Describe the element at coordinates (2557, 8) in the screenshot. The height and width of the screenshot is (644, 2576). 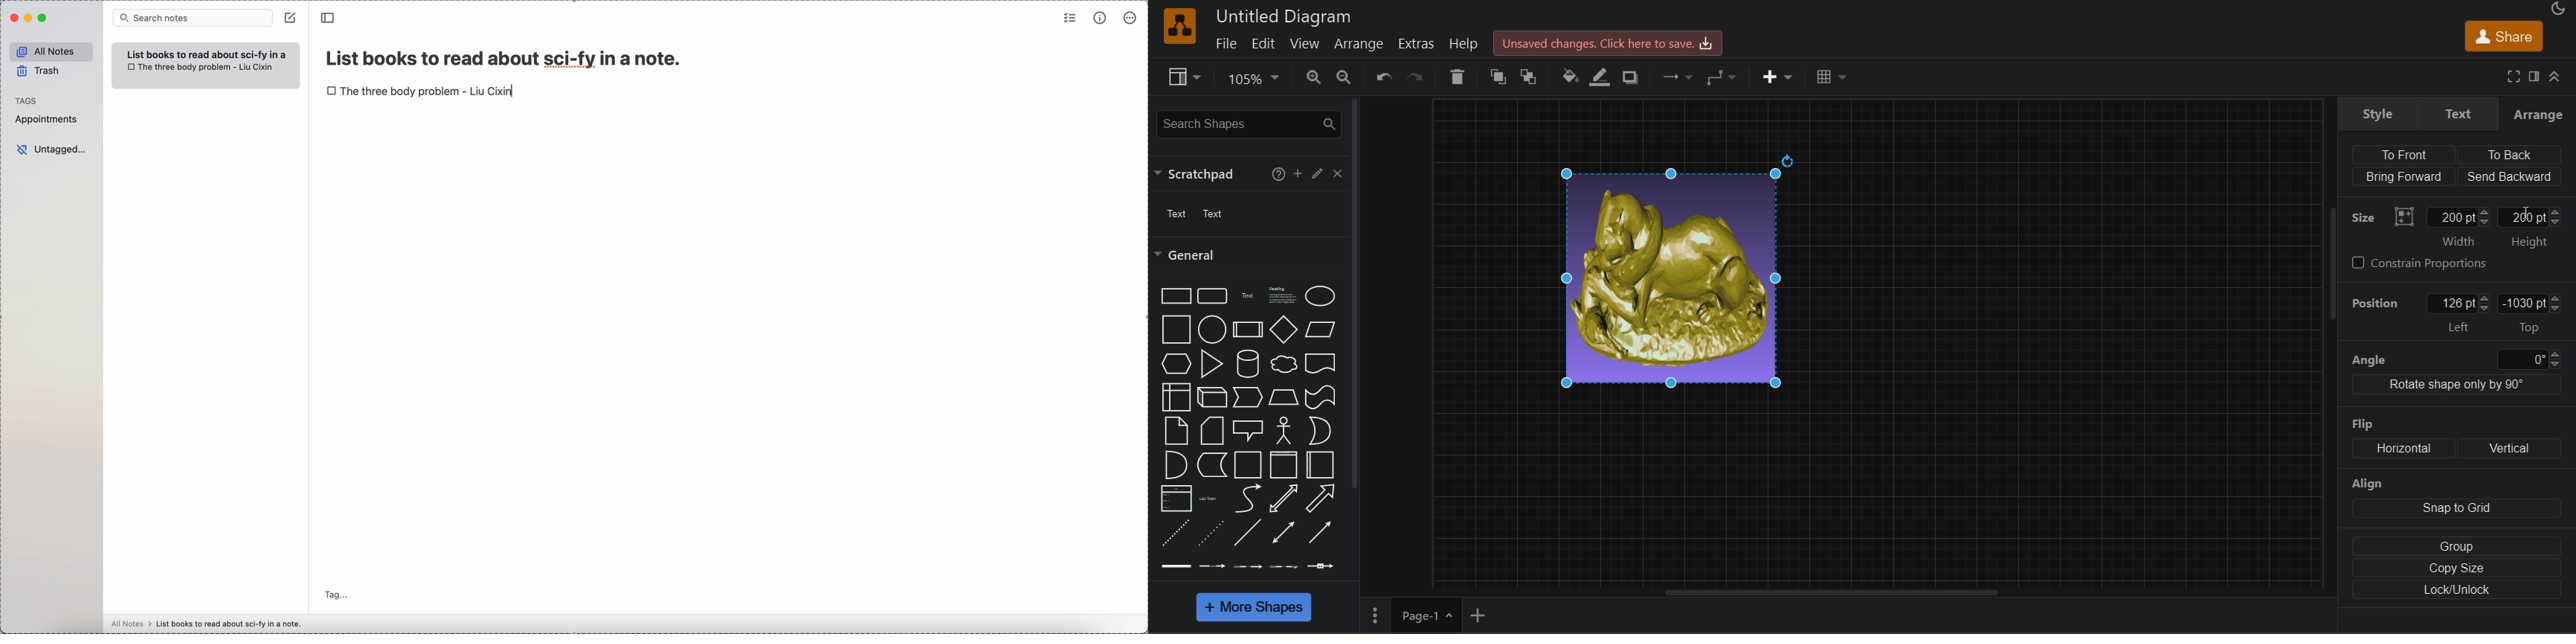
I see `Appearance` at that location.